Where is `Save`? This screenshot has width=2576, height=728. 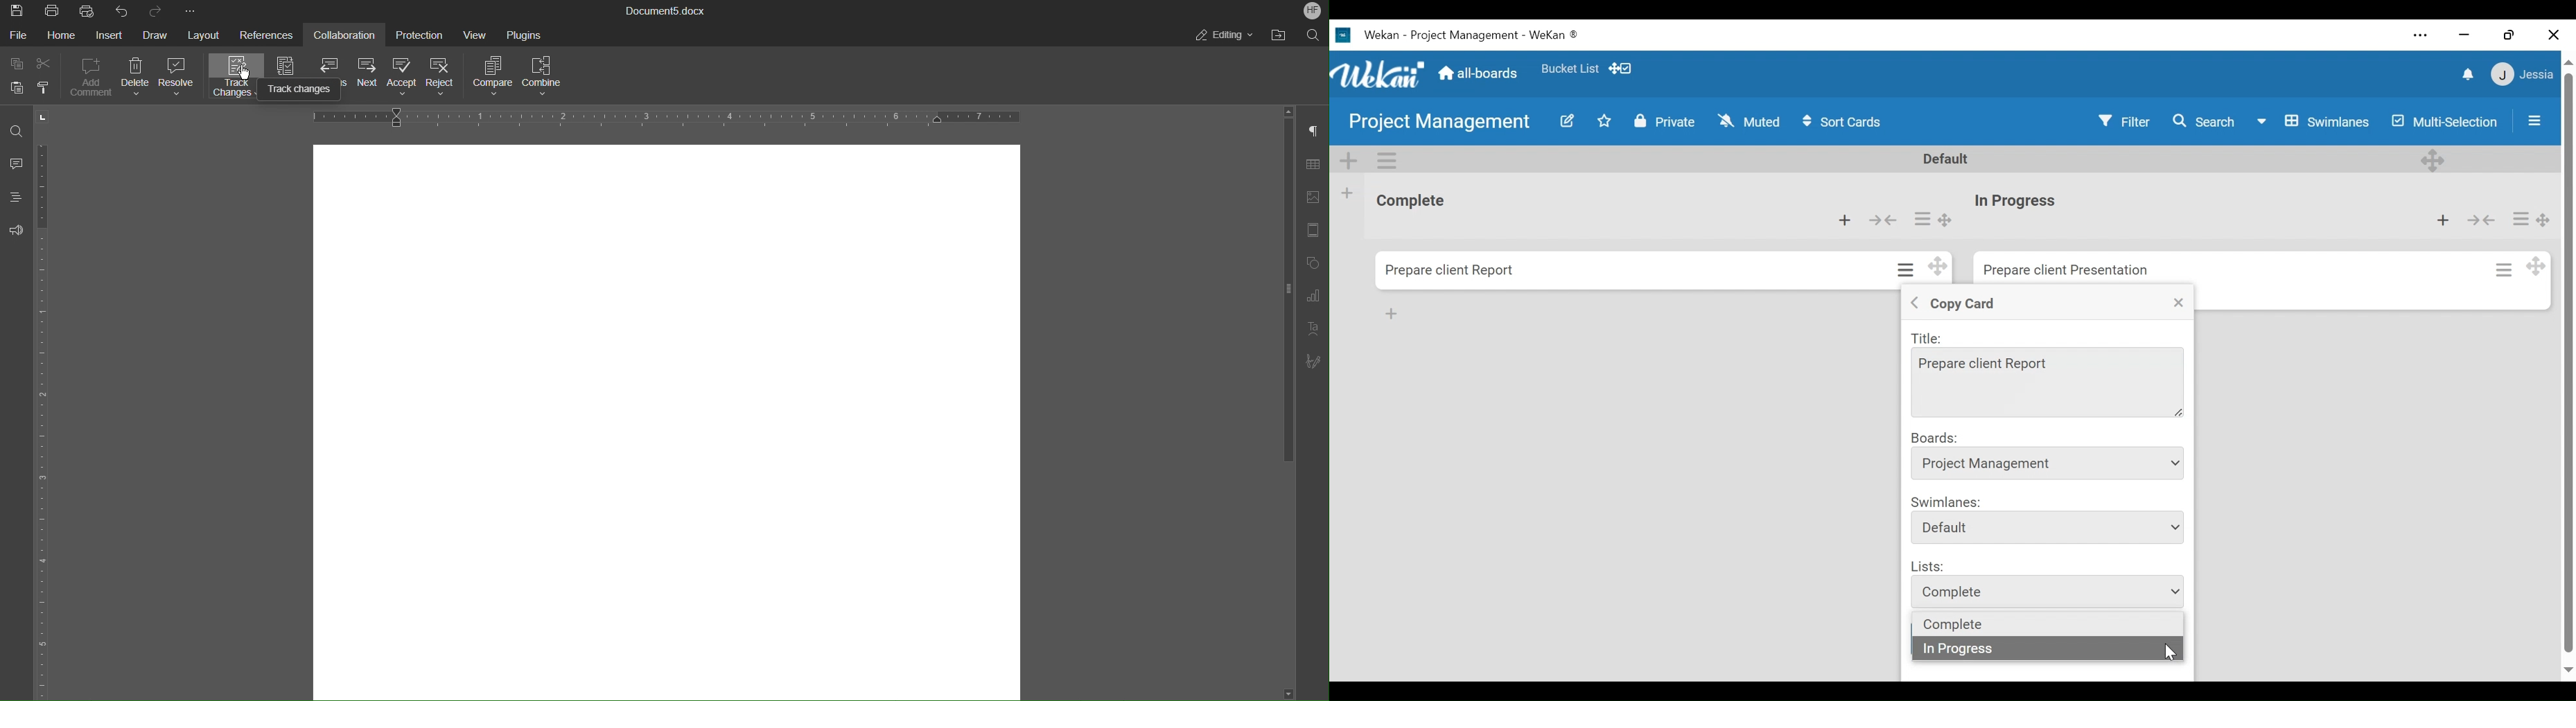 Save is located at coordinates (18, 11).